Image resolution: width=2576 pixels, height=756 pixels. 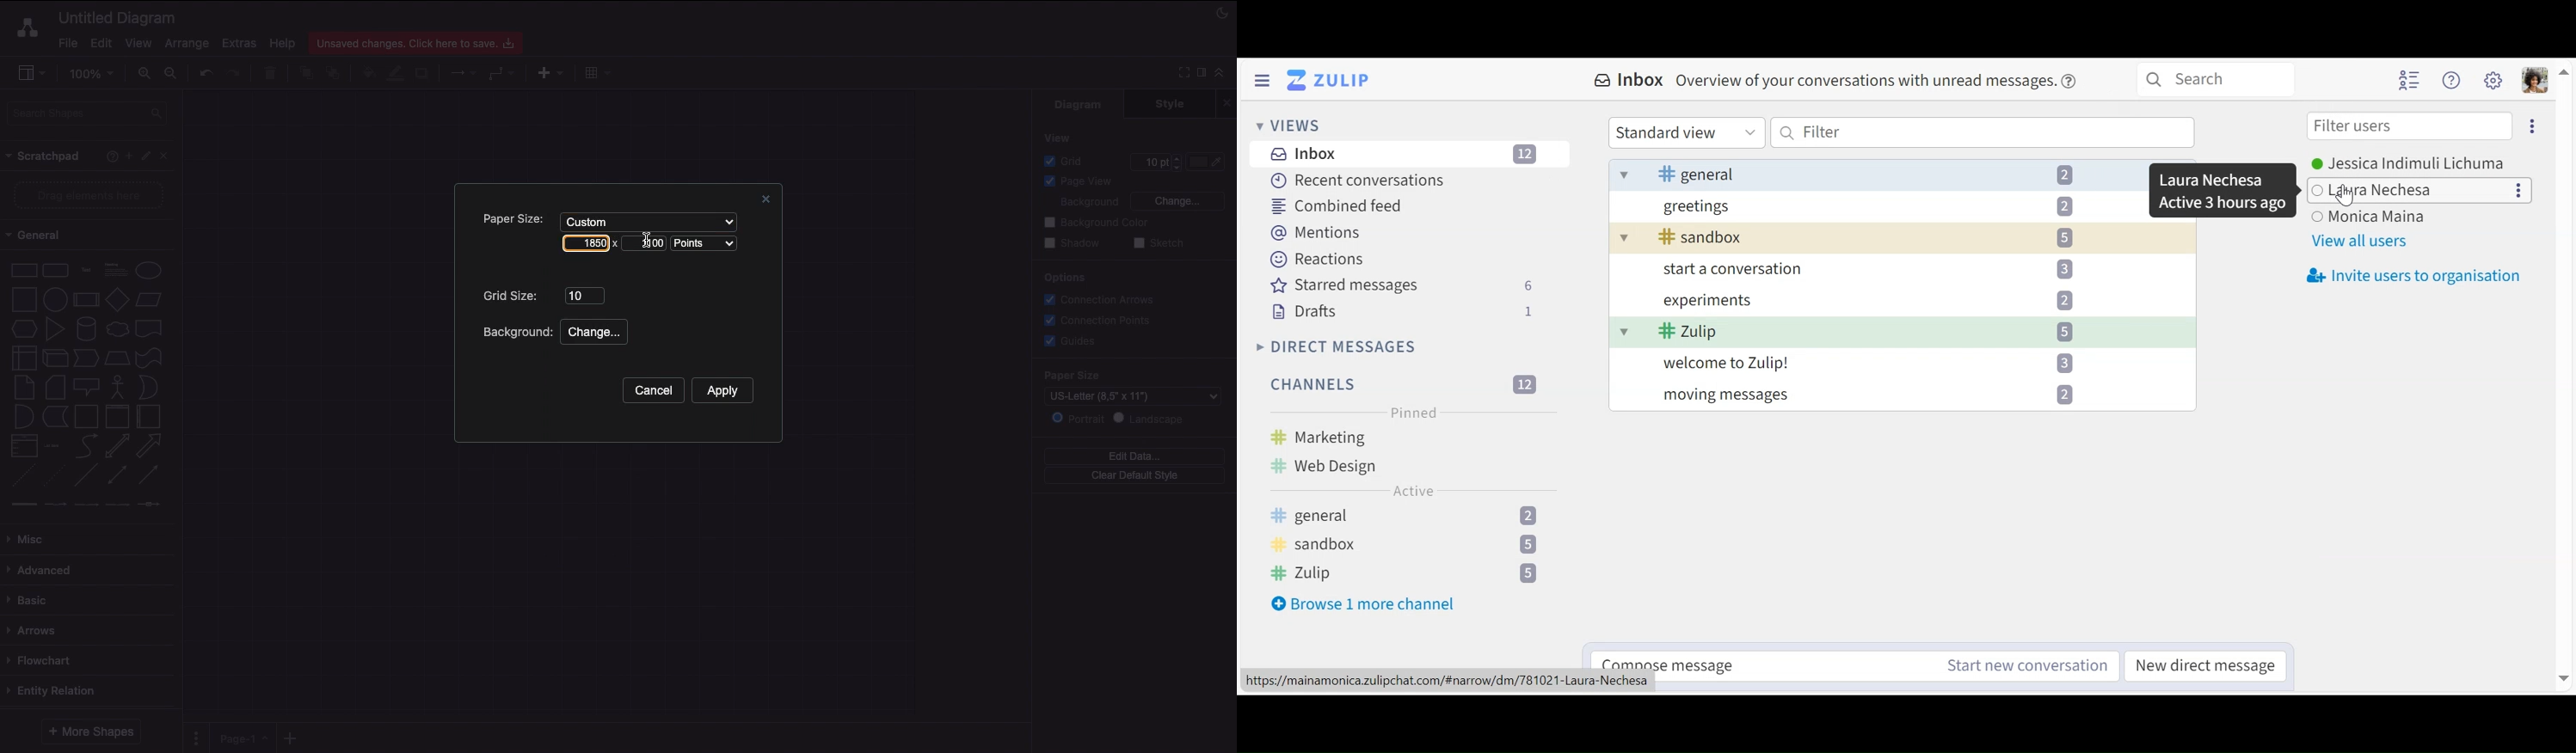 I want to click on Tape, so click(x=151, y=357).